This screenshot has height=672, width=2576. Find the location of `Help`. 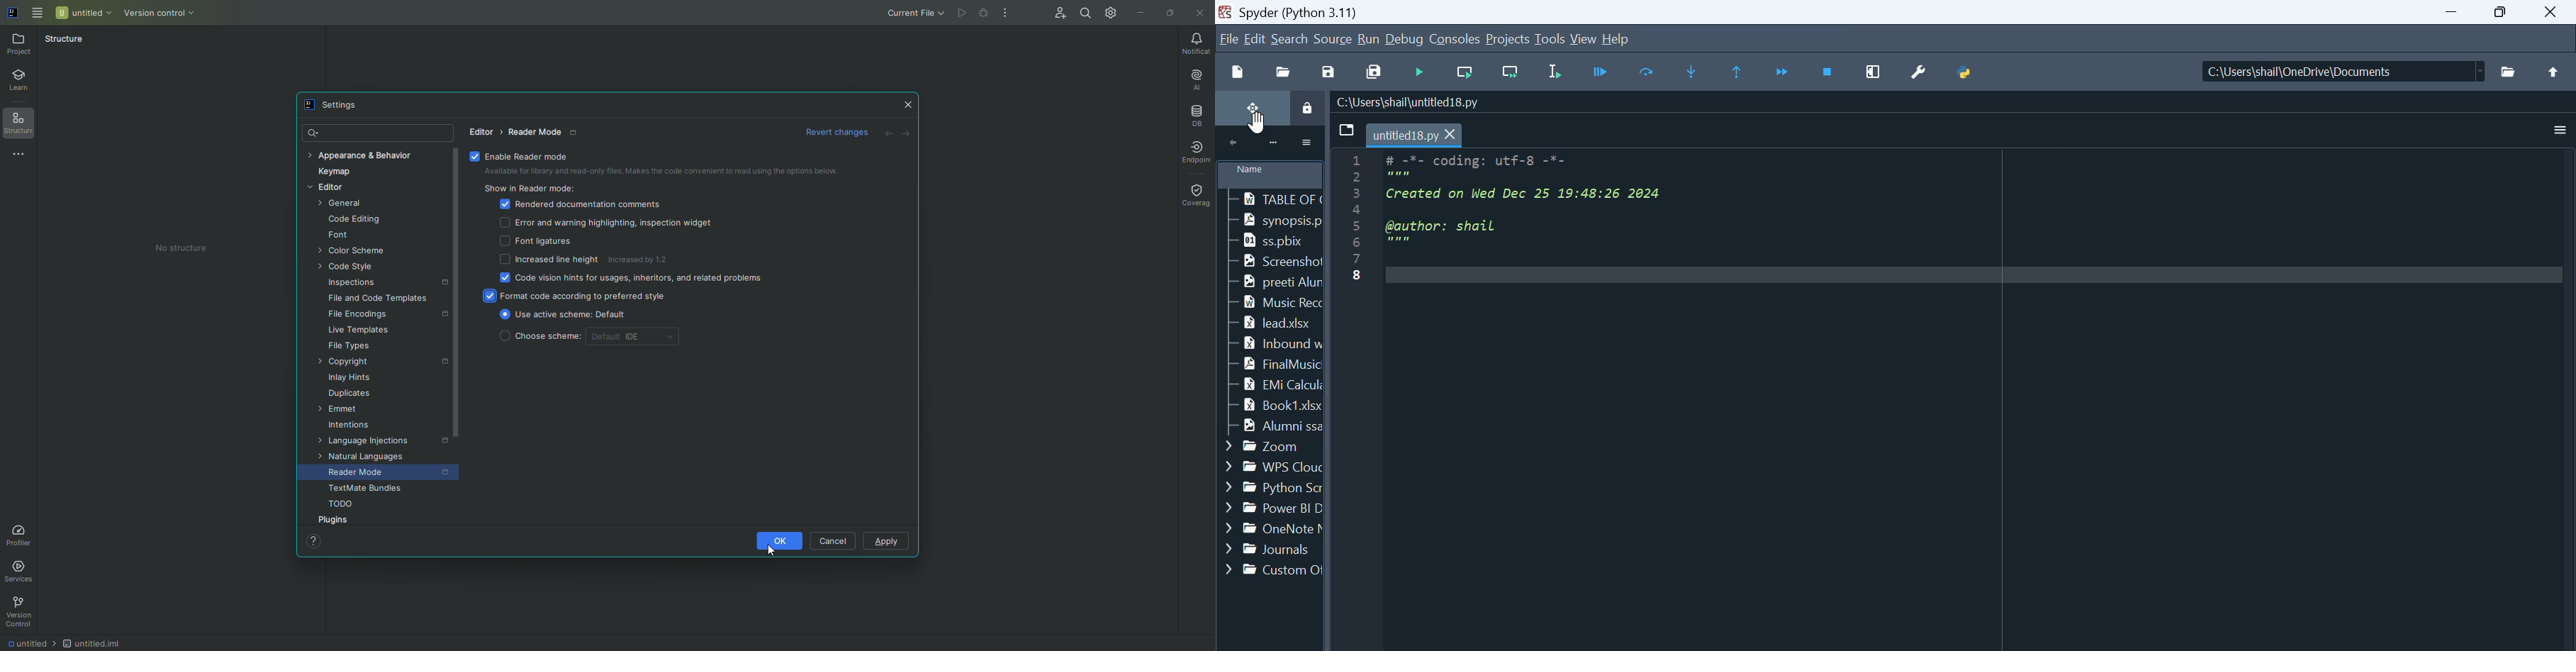

Help is located at coordinates (1615, 37).